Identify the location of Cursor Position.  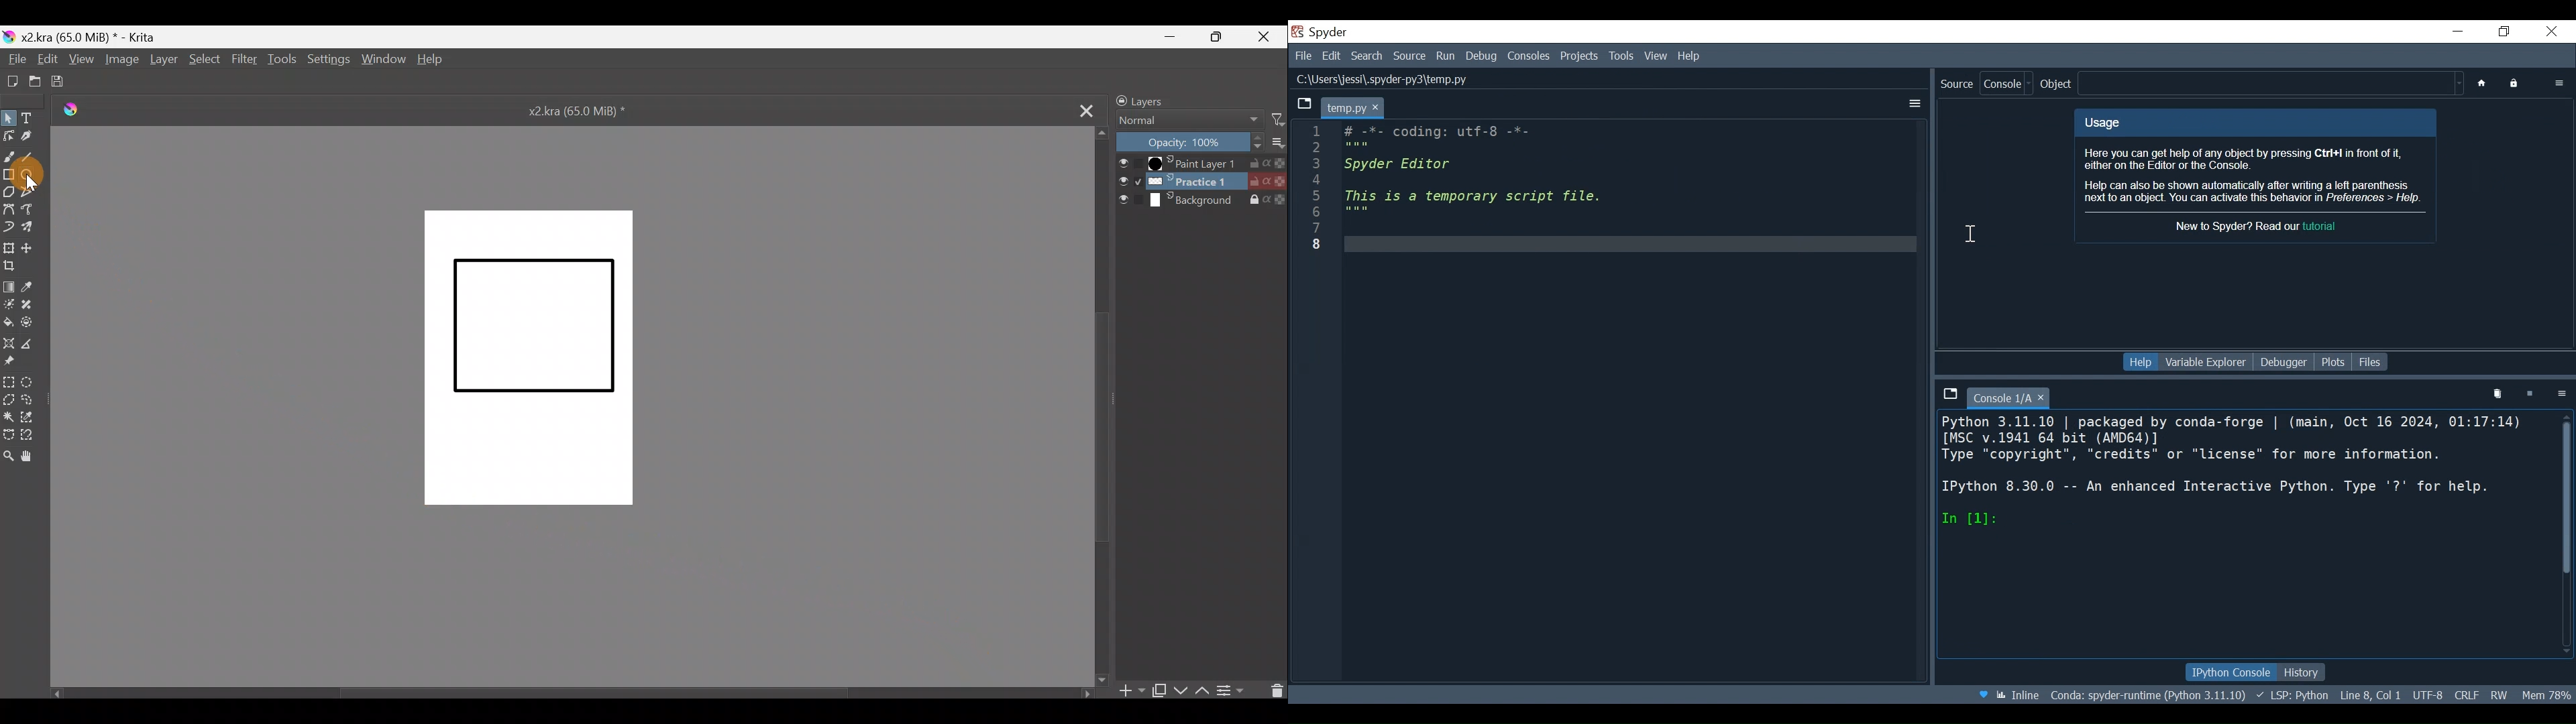
(2370, 695).